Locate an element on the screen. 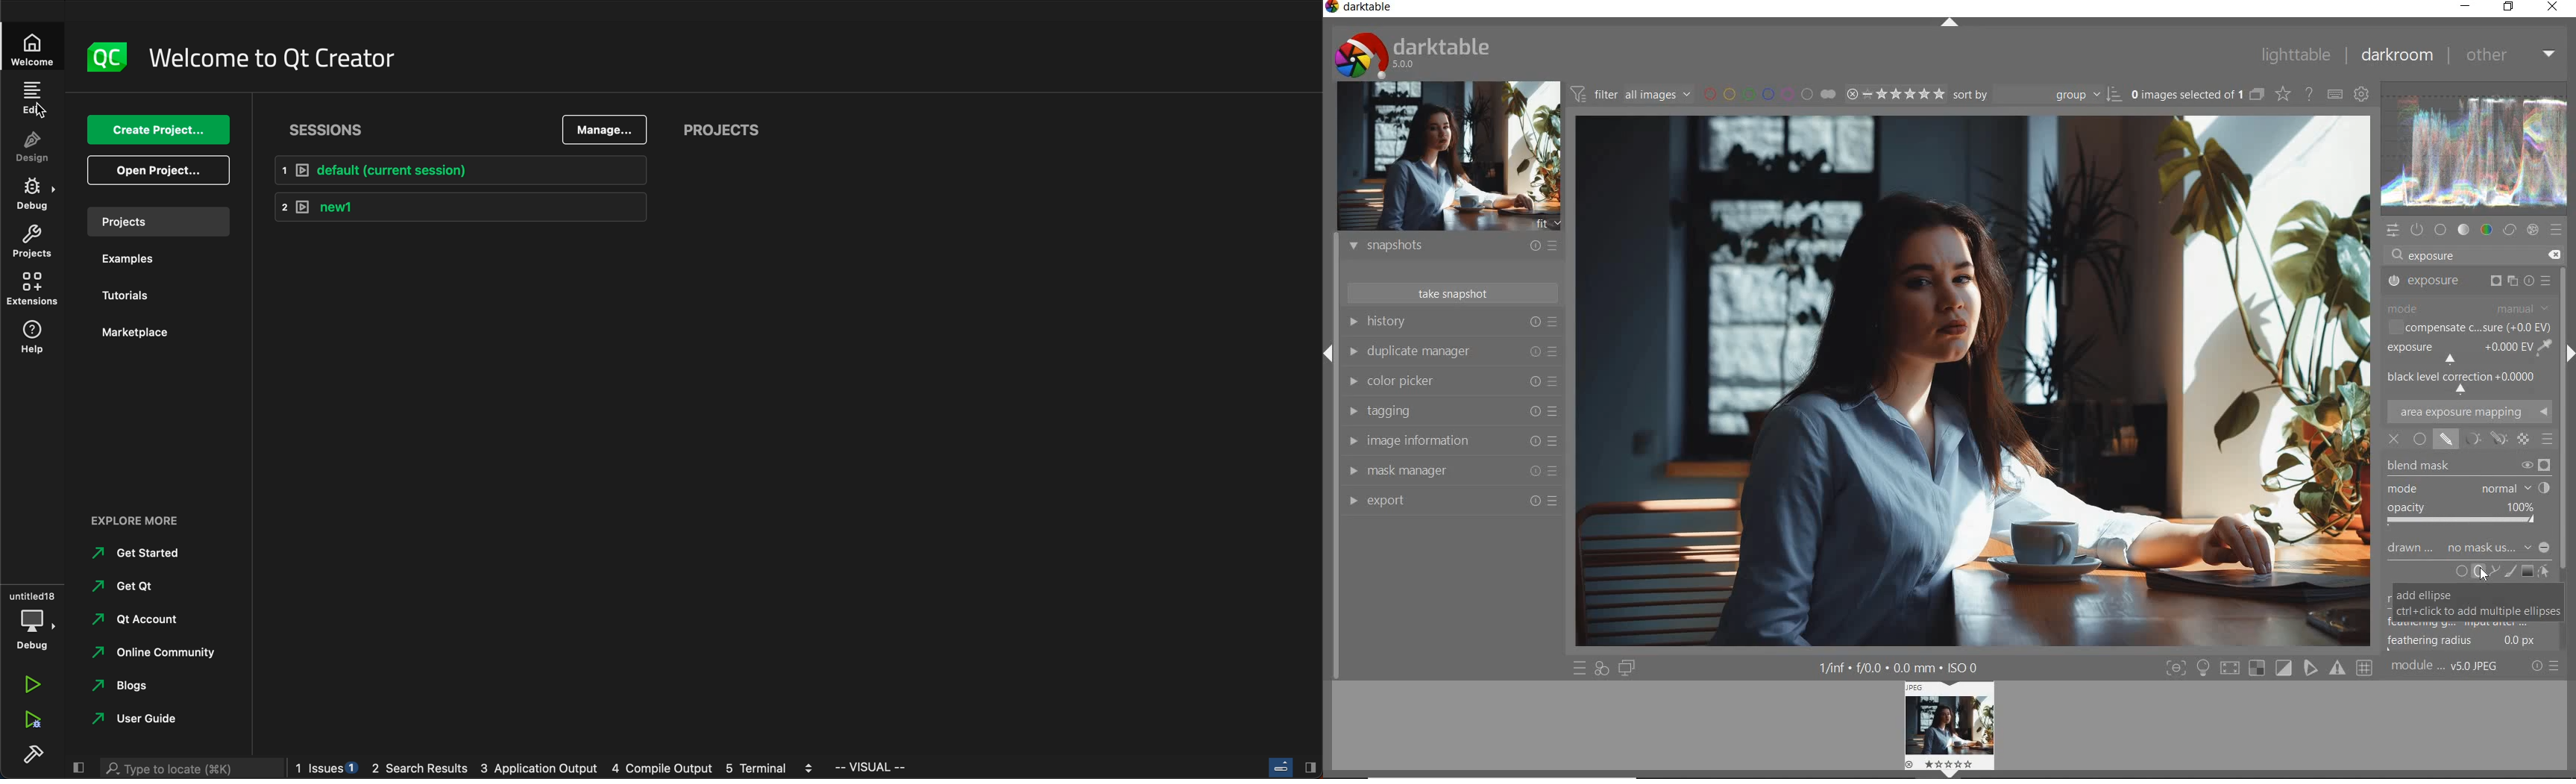 The image size is (2576, 784). cursor is located at coordinates (2484, 577).